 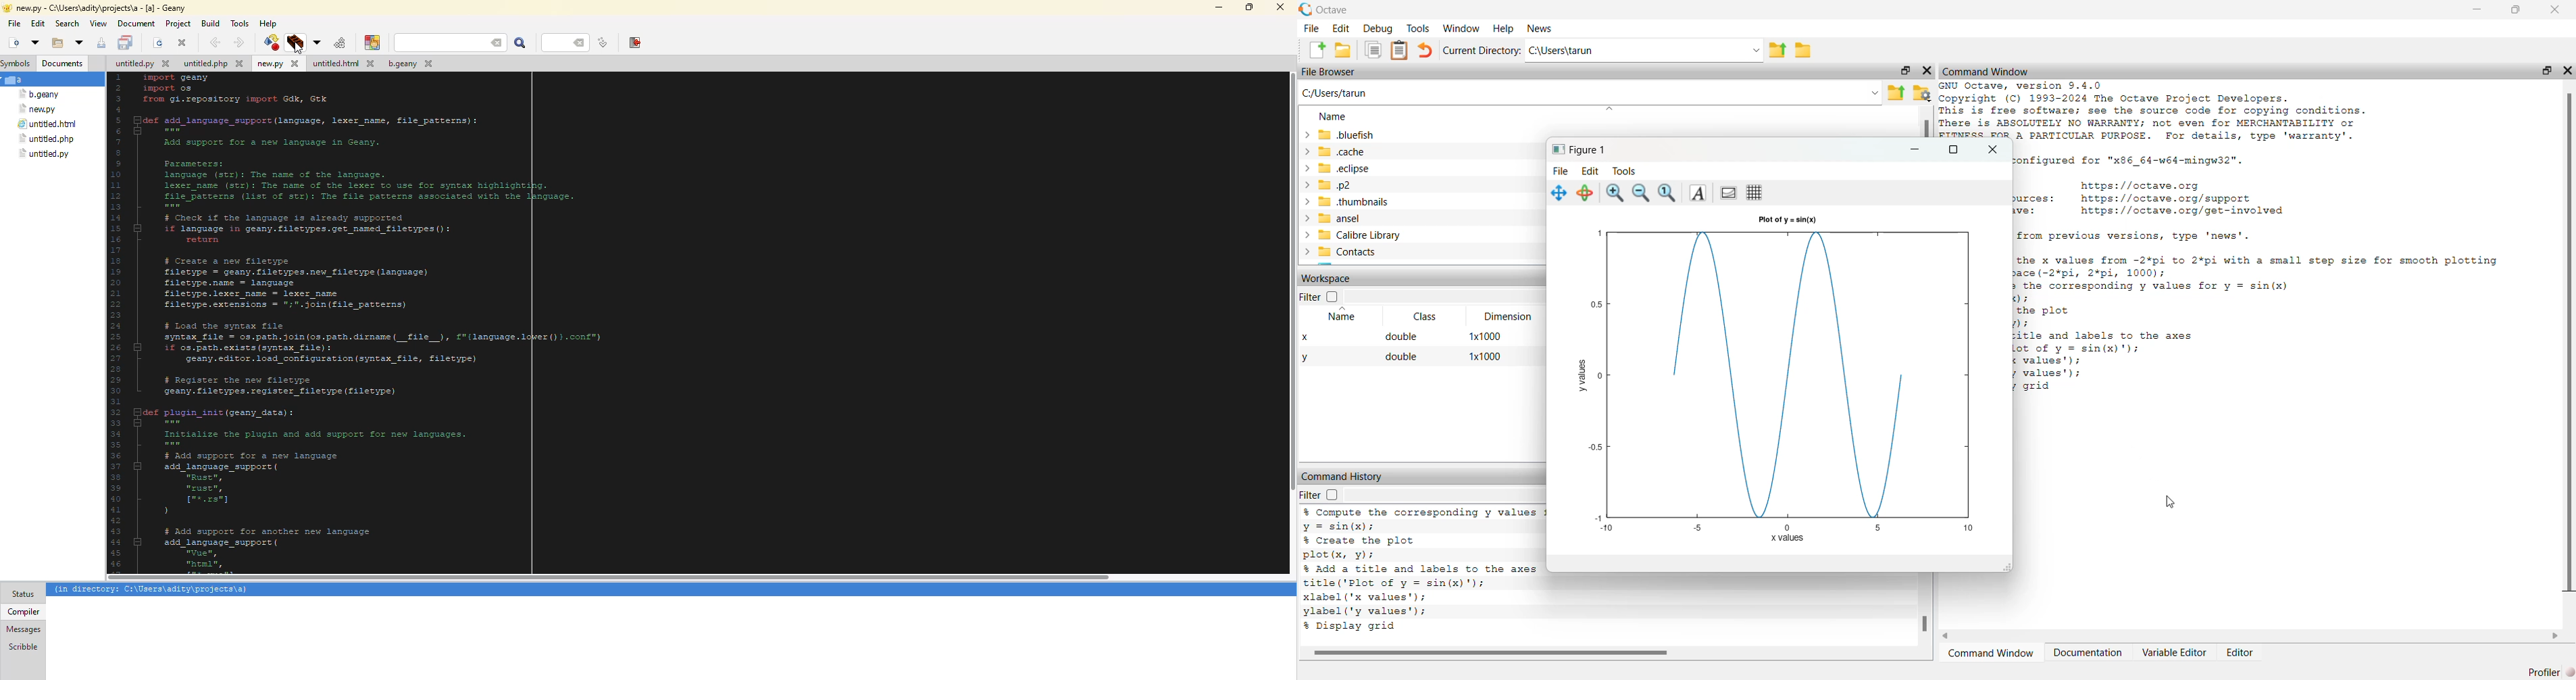 I want to click on Calibre Library, so click(x=1352, y=236).